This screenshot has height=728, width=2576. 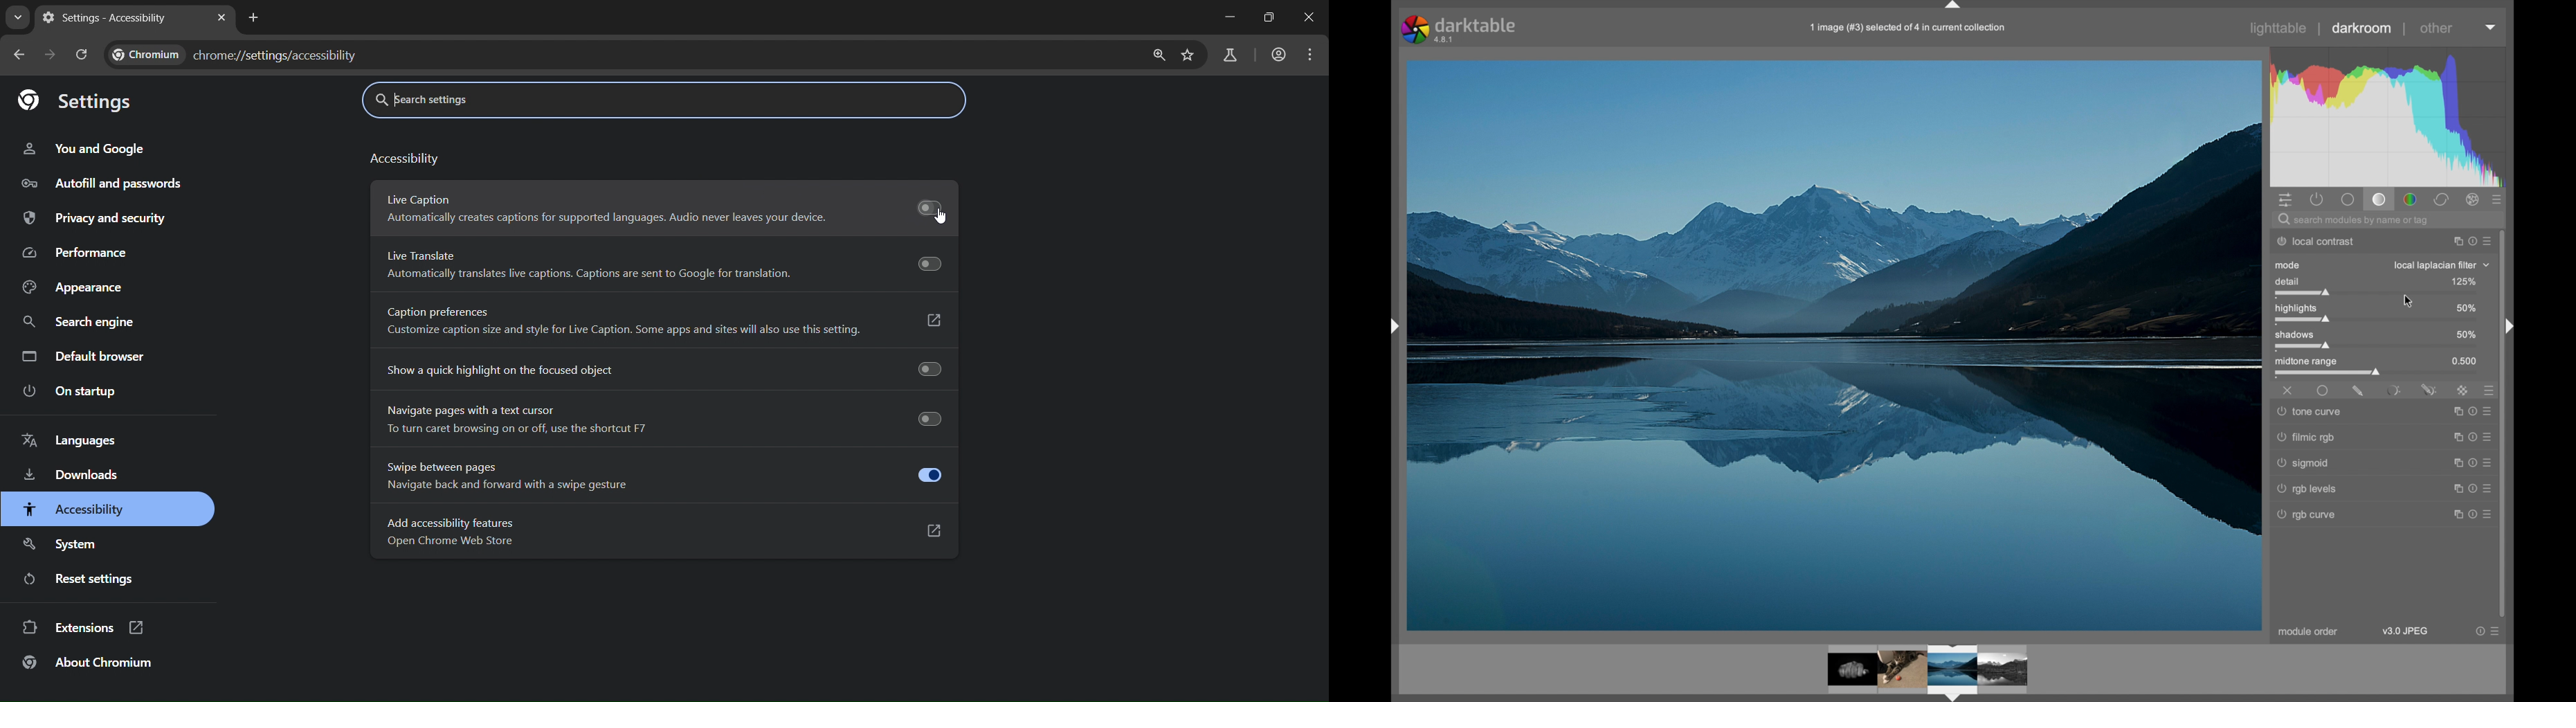 What do you see at coordinates (2437, 27) in the screenshot?
I see `other` at bounding box center [2437, 27].